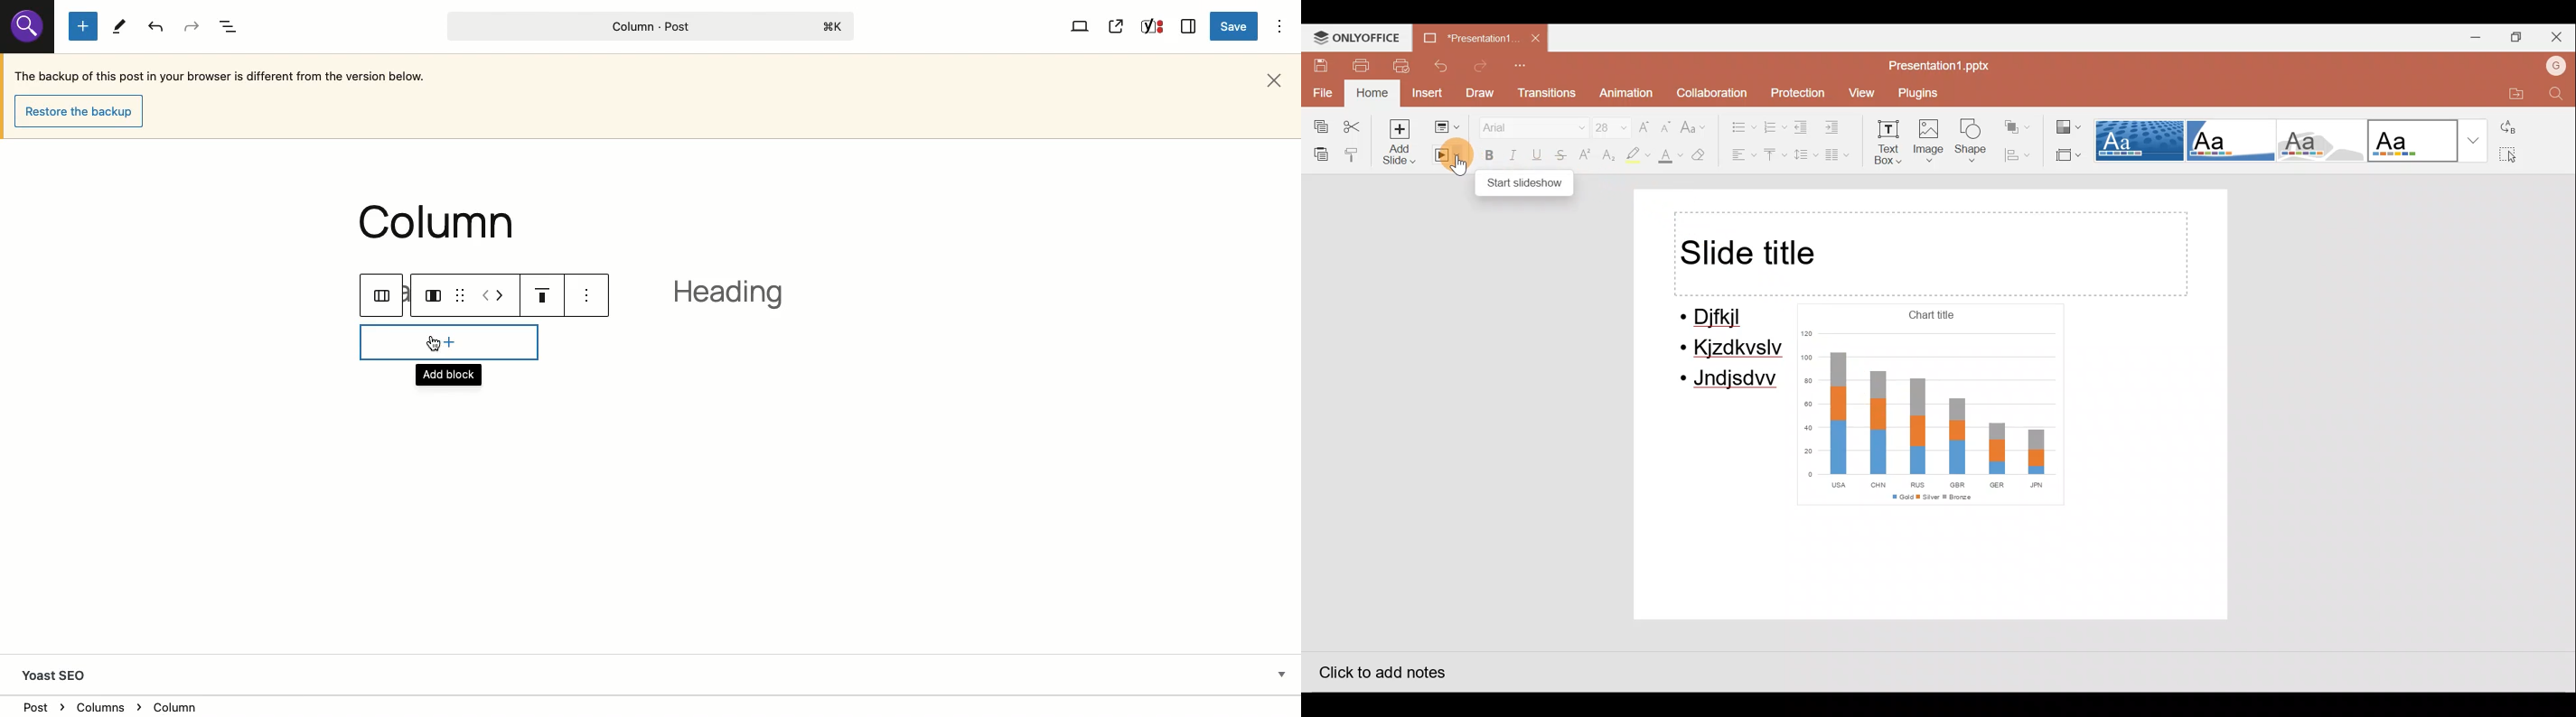 This screenshot has height=728, width=2576. I want to click on Close, so click(2557, 35).